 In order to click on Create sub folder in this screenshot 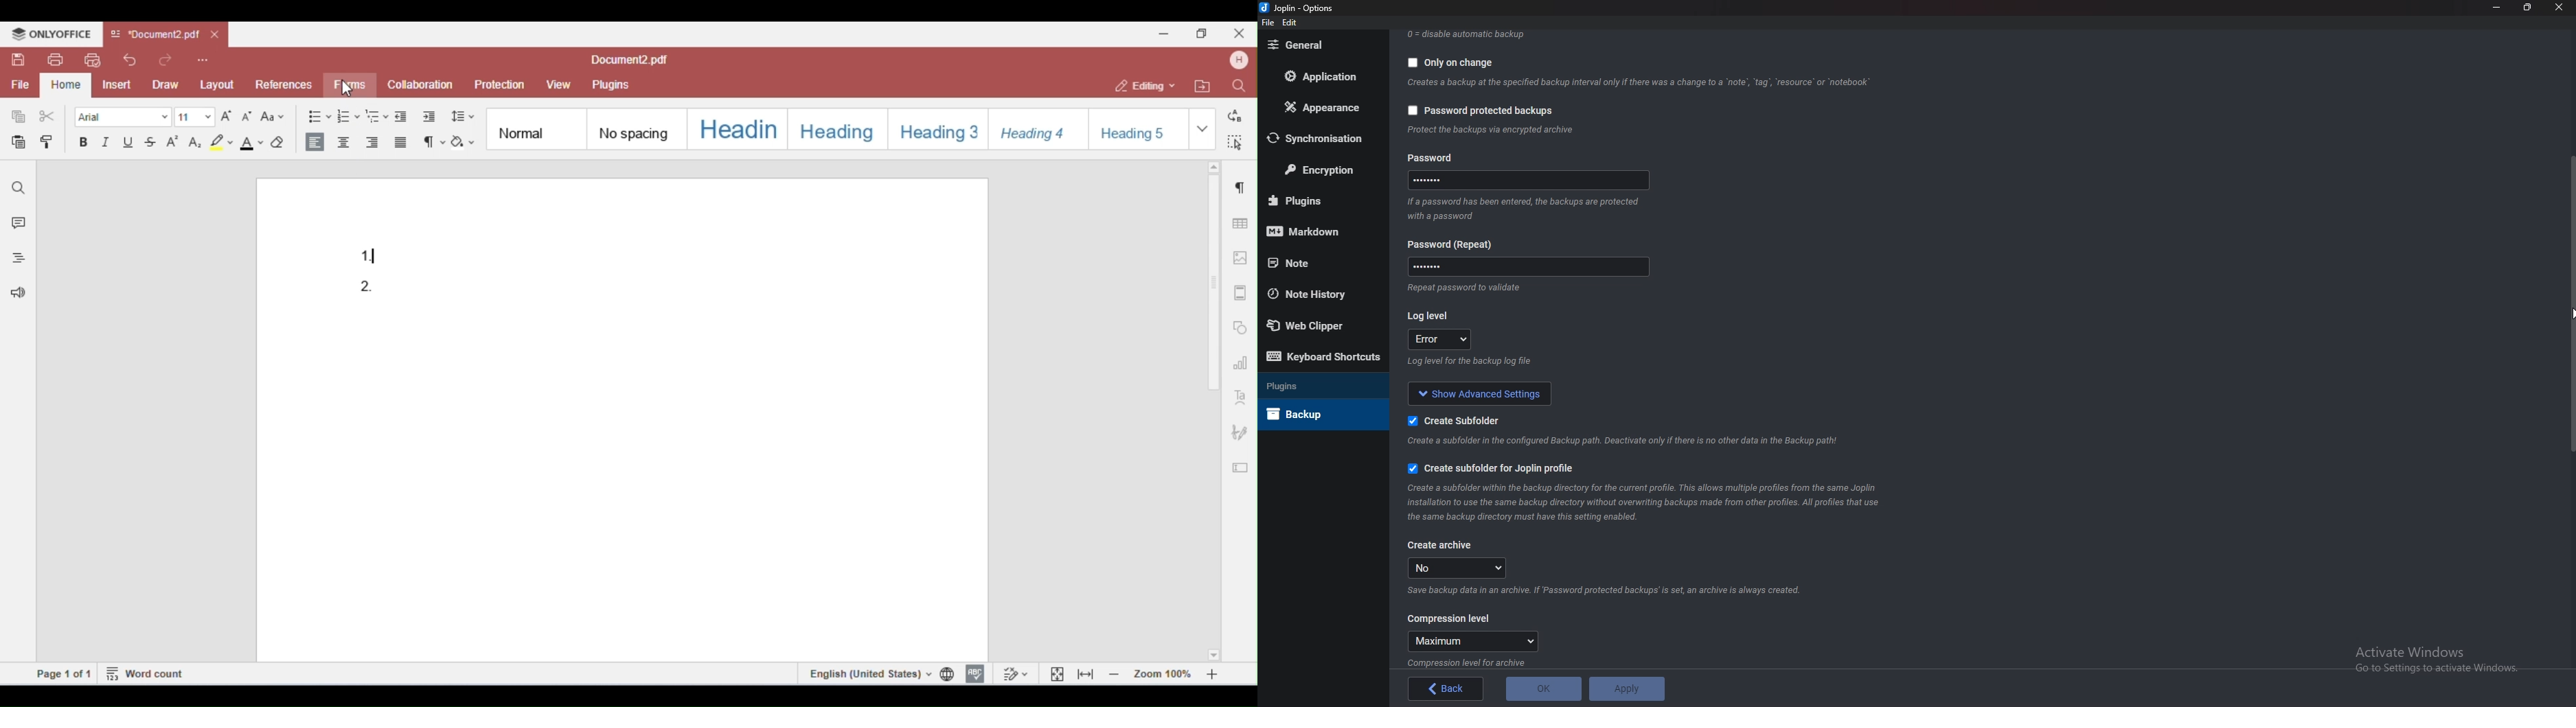, I will do `click(1462, 419)`.